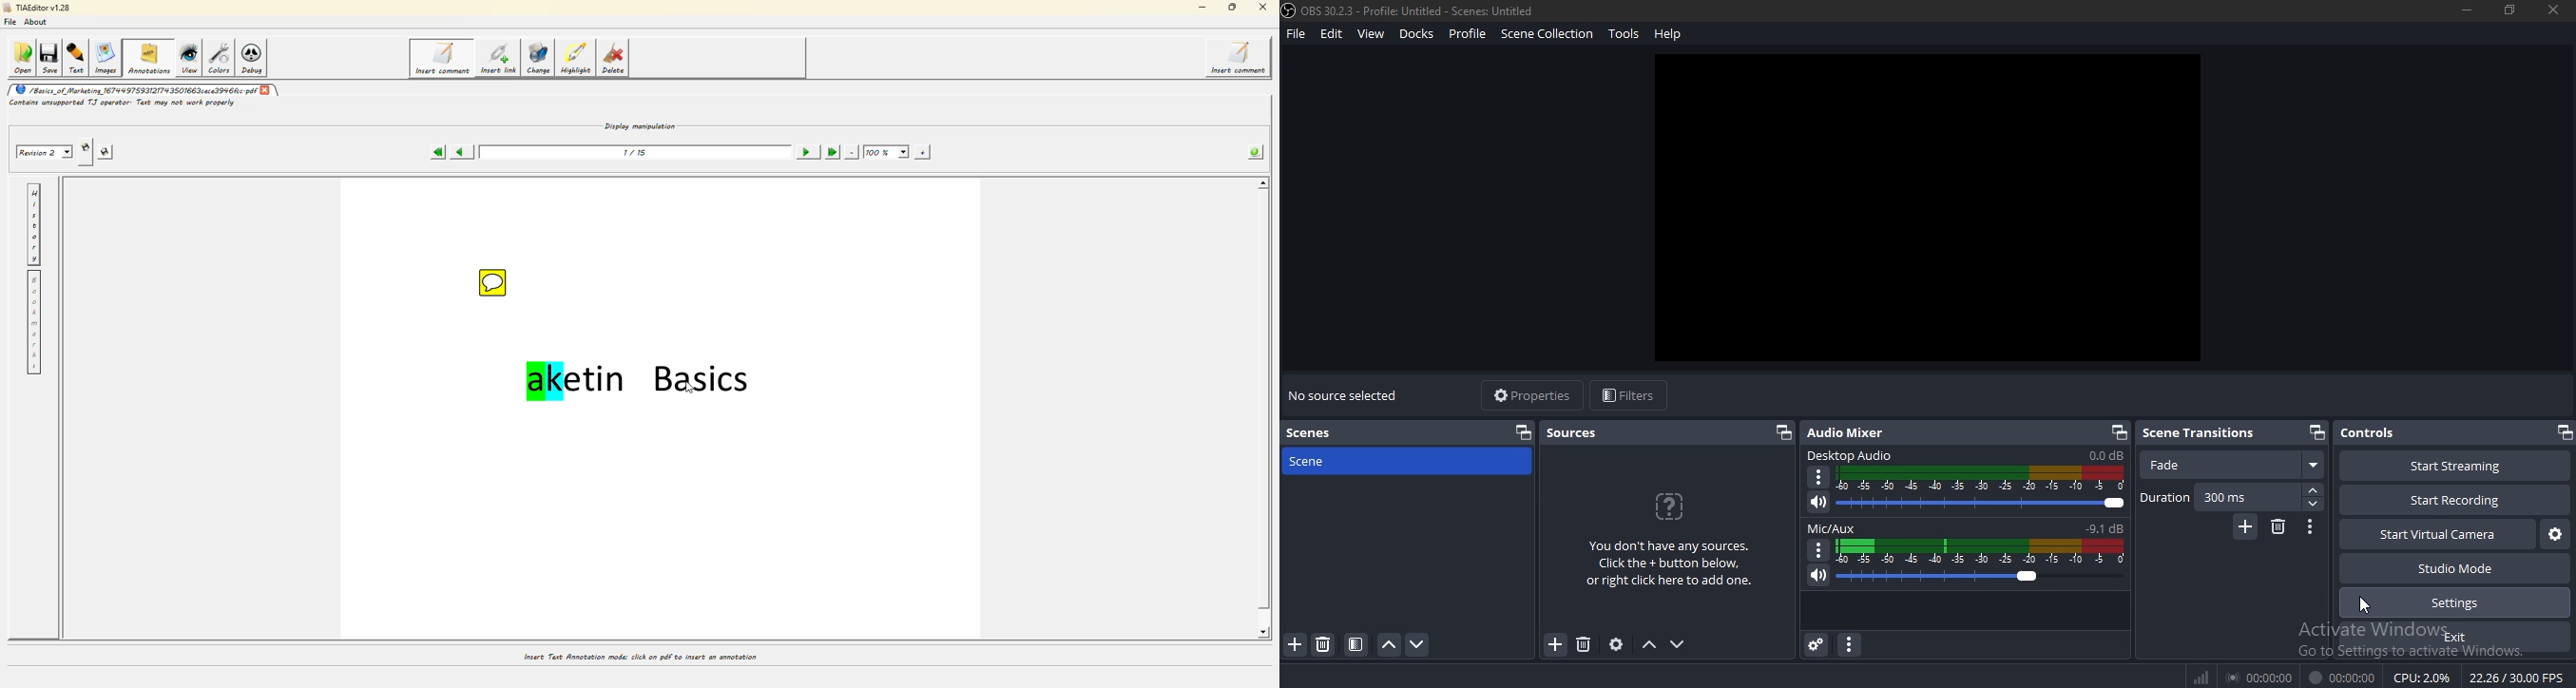  Describe the element at coordinates (1296, 645) in the screenshot. I see `add scene` at that location.